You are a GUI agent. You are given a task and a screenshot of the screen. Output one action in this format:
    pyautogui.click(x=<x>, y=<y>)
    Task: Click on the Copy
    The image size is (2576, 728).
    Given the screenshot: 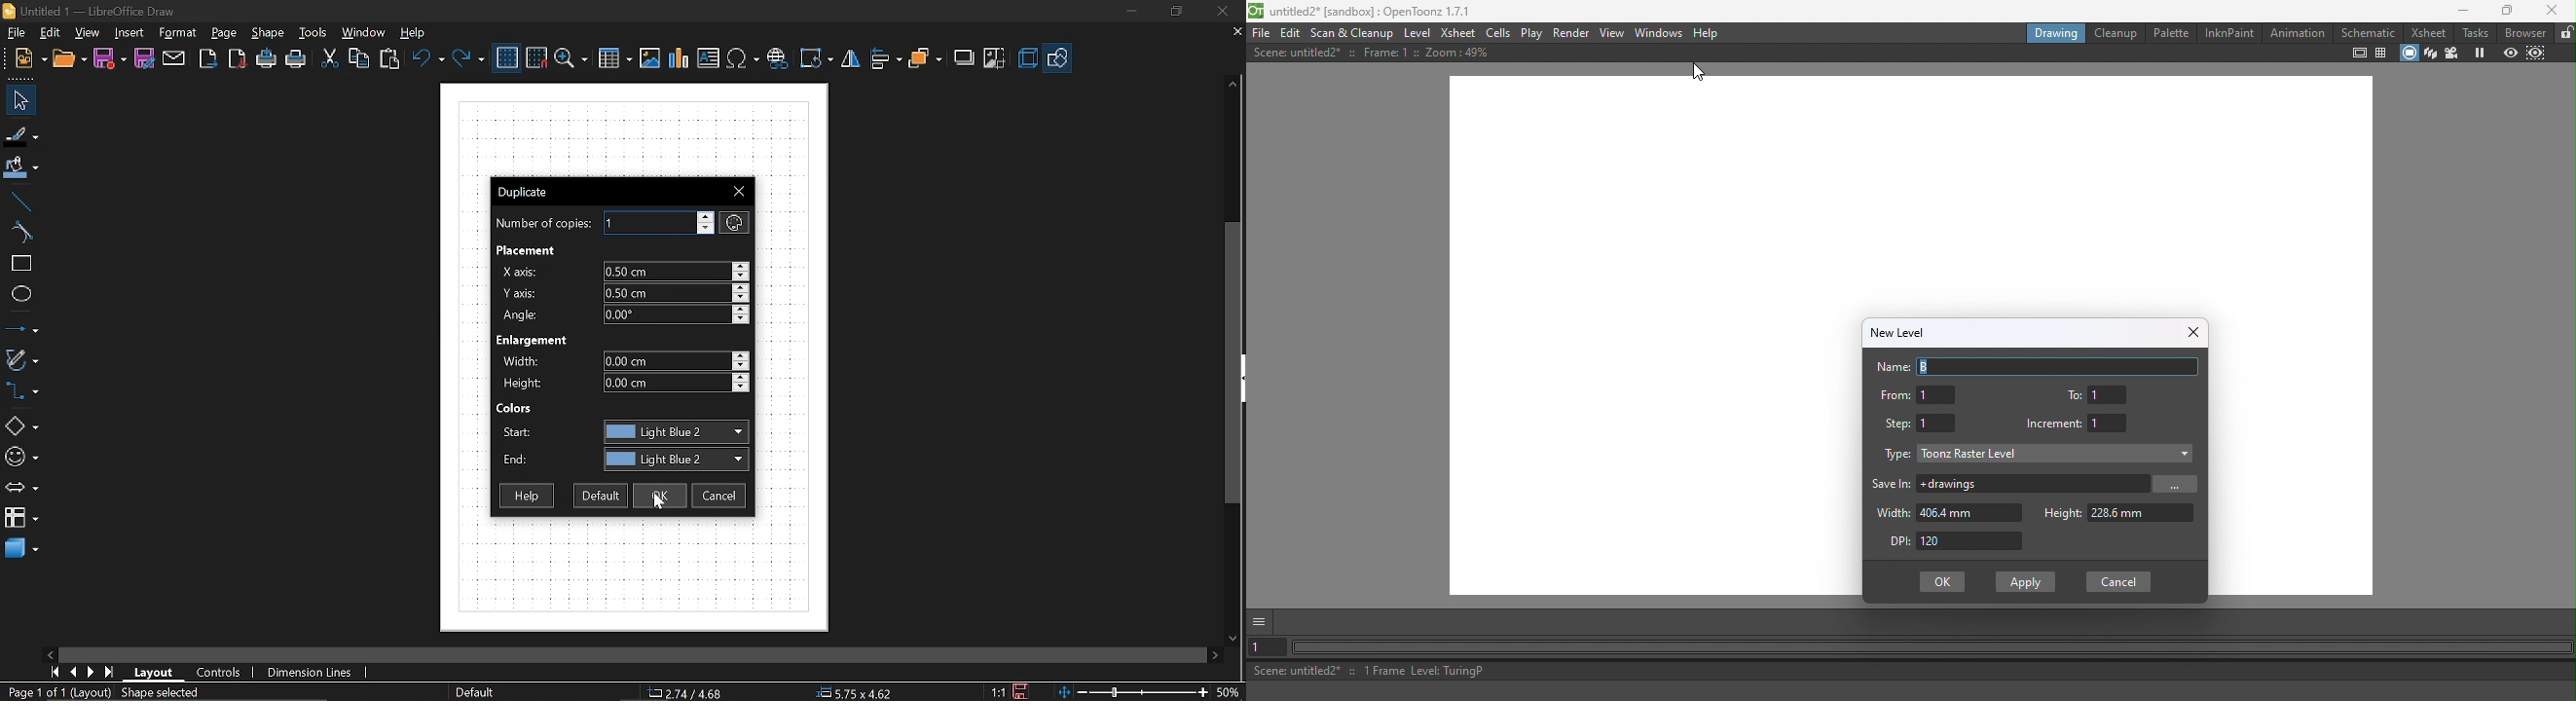 What is the action you would take?
    pyautogui.click(x=360, y=58)
    